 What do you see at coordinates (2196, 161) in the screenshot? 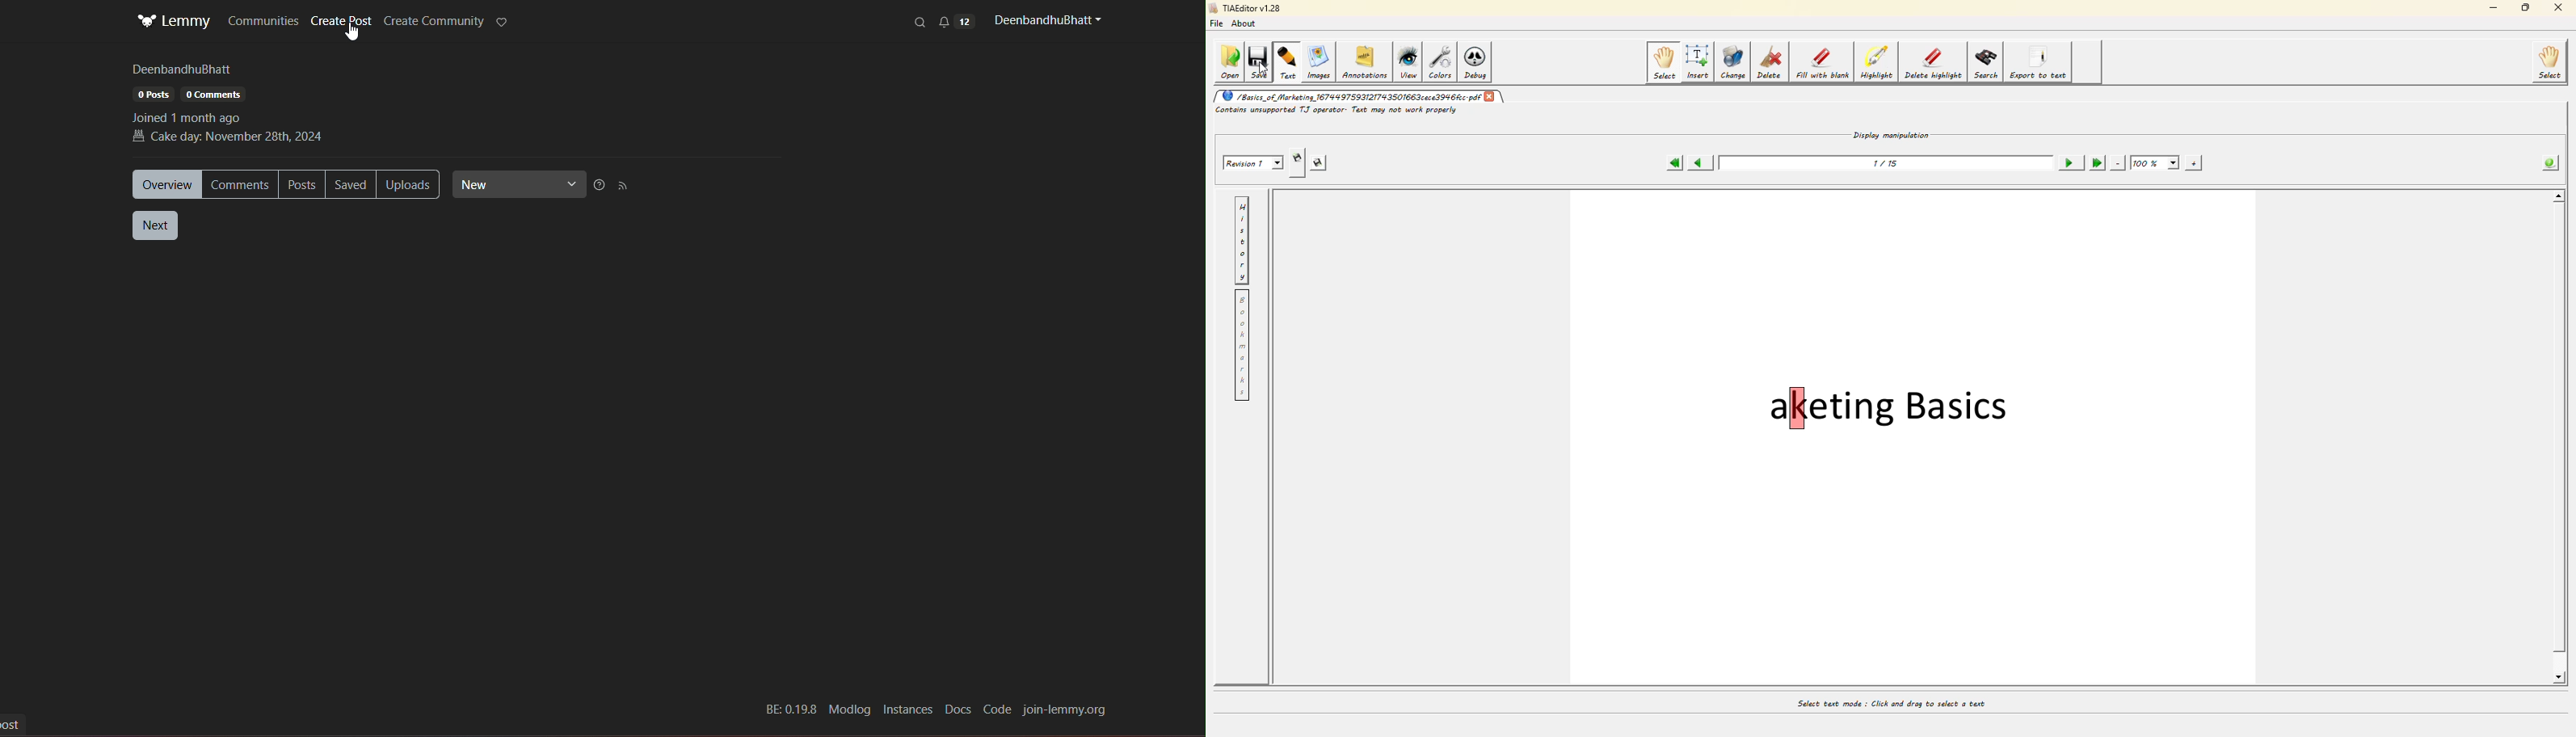
I see `zoom in` at bounding box center [2196, 161].